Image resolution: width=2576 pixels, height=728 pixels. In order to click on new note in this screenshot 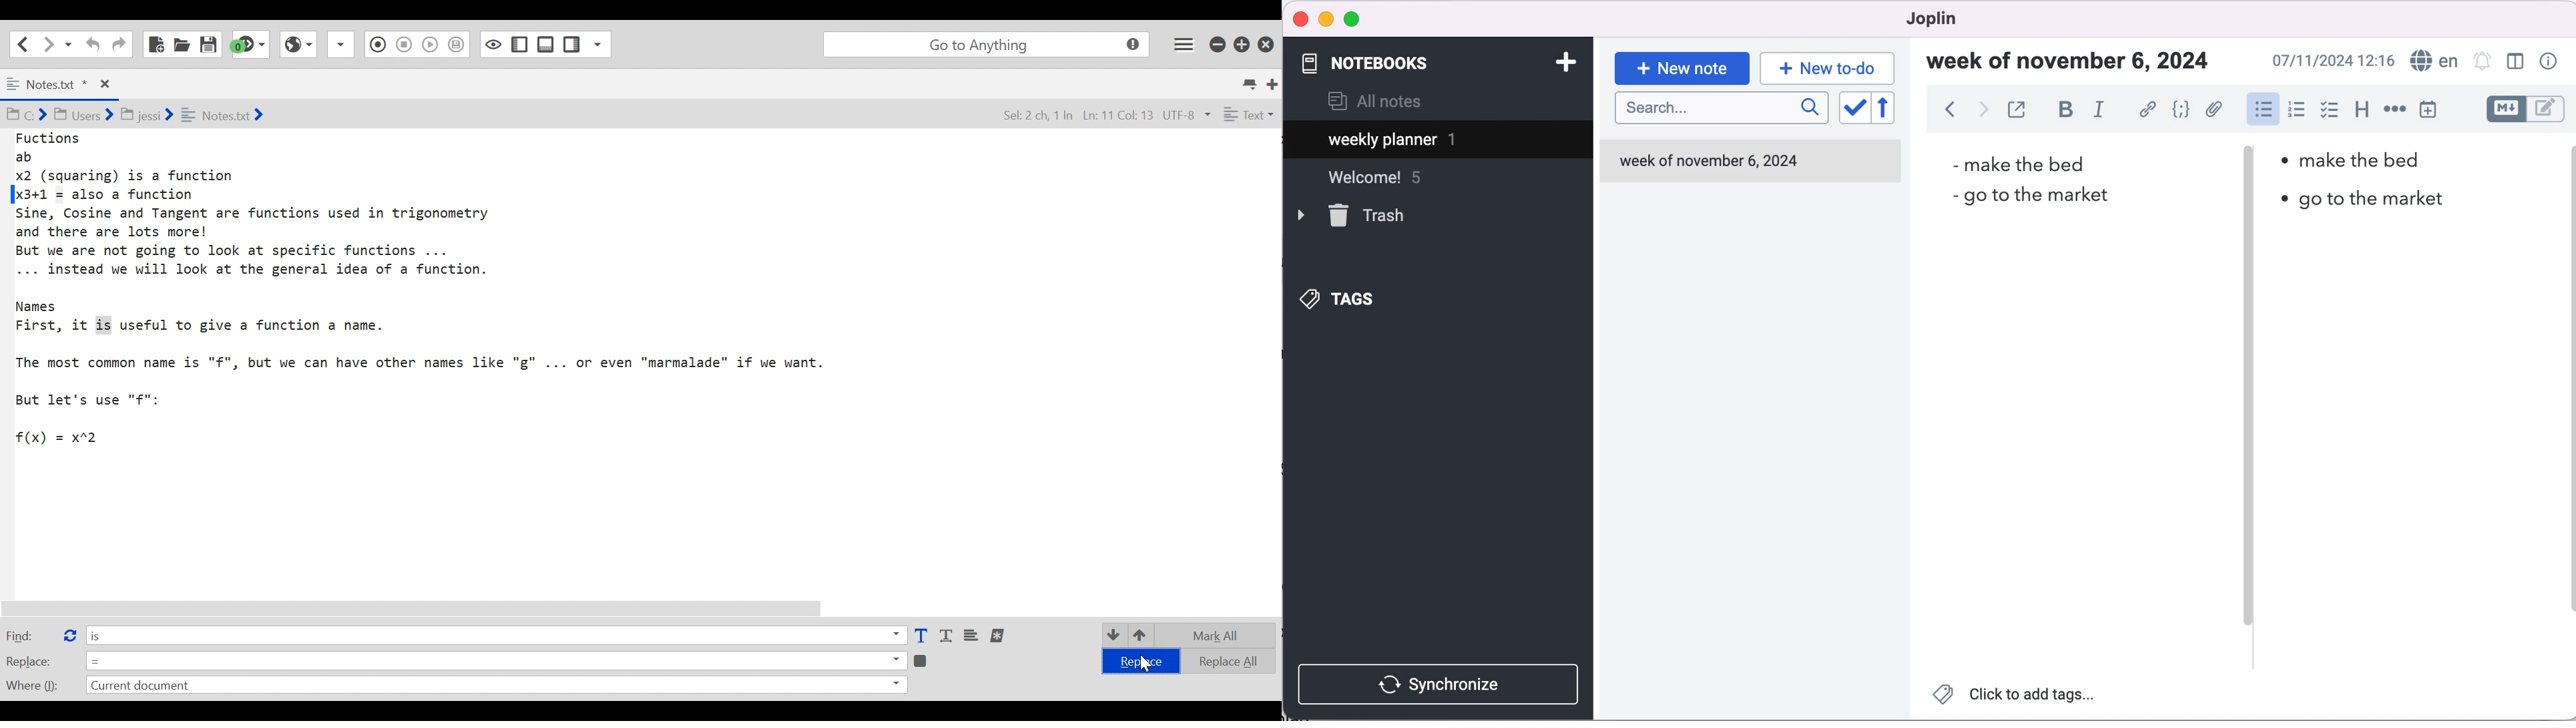, I will do `click(1682, 67)`.